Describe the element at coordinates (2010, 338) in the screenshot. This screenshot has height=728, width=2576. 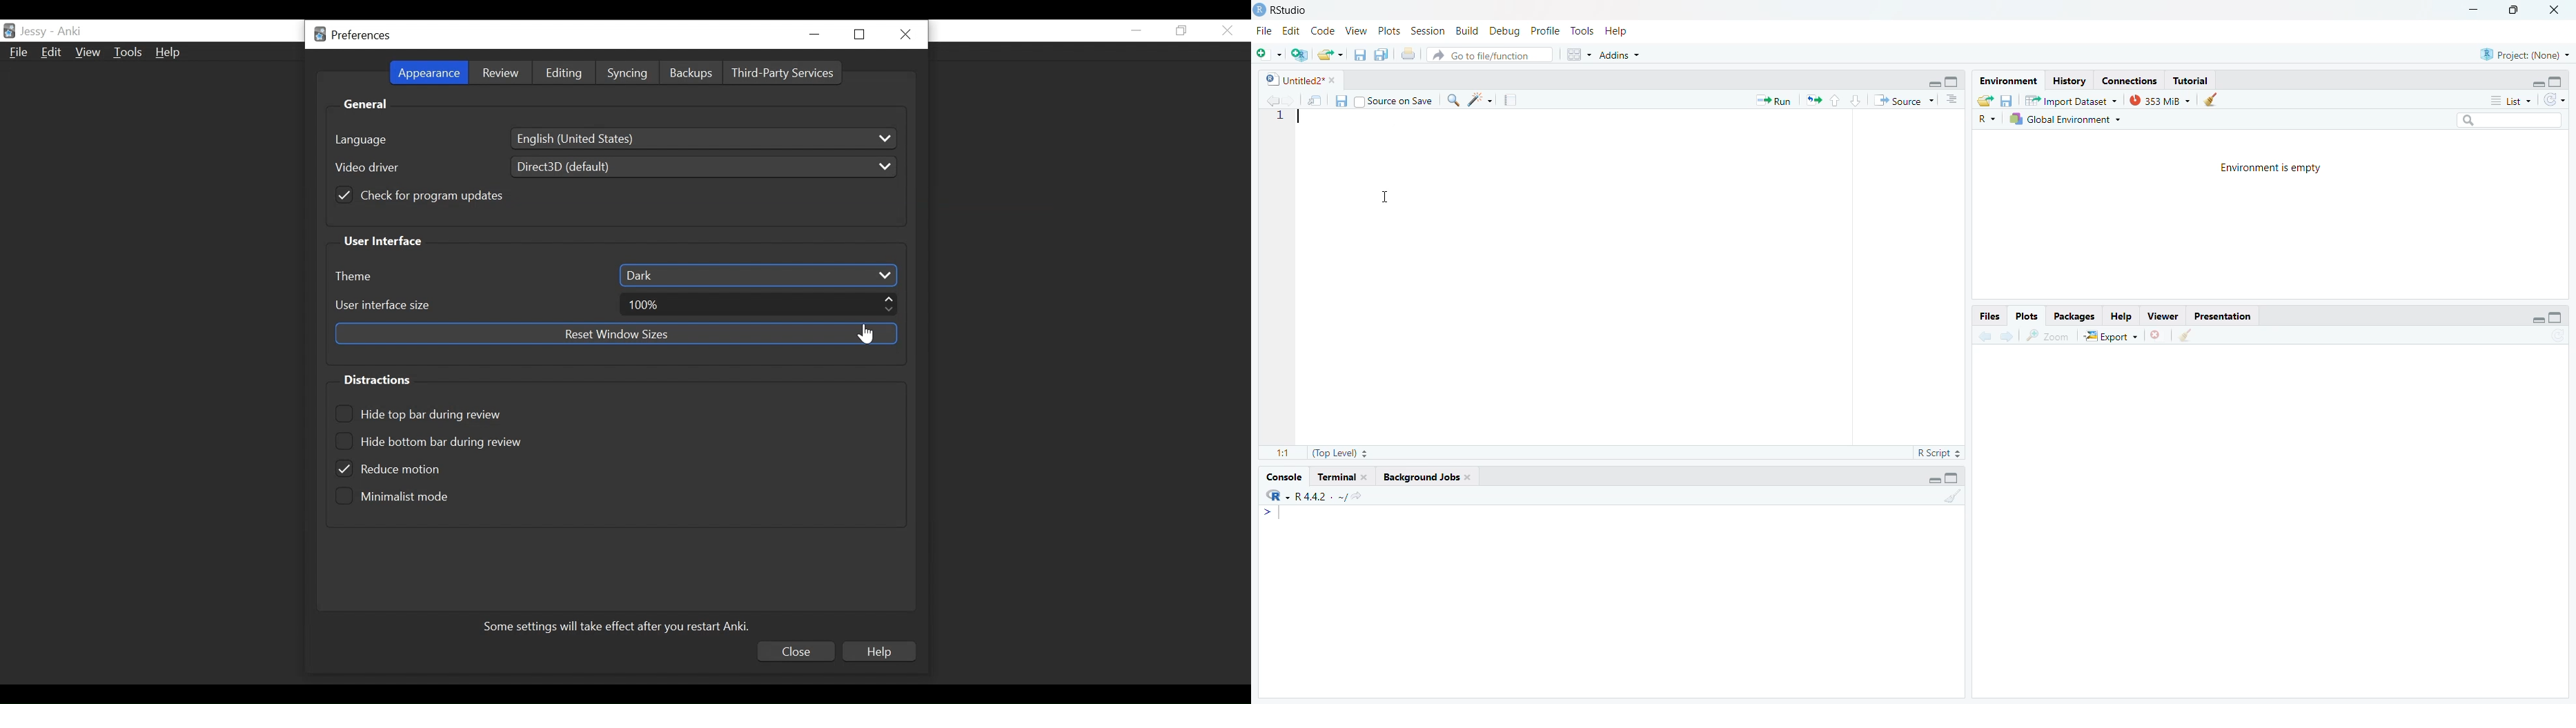
I see `go forward` at that location.